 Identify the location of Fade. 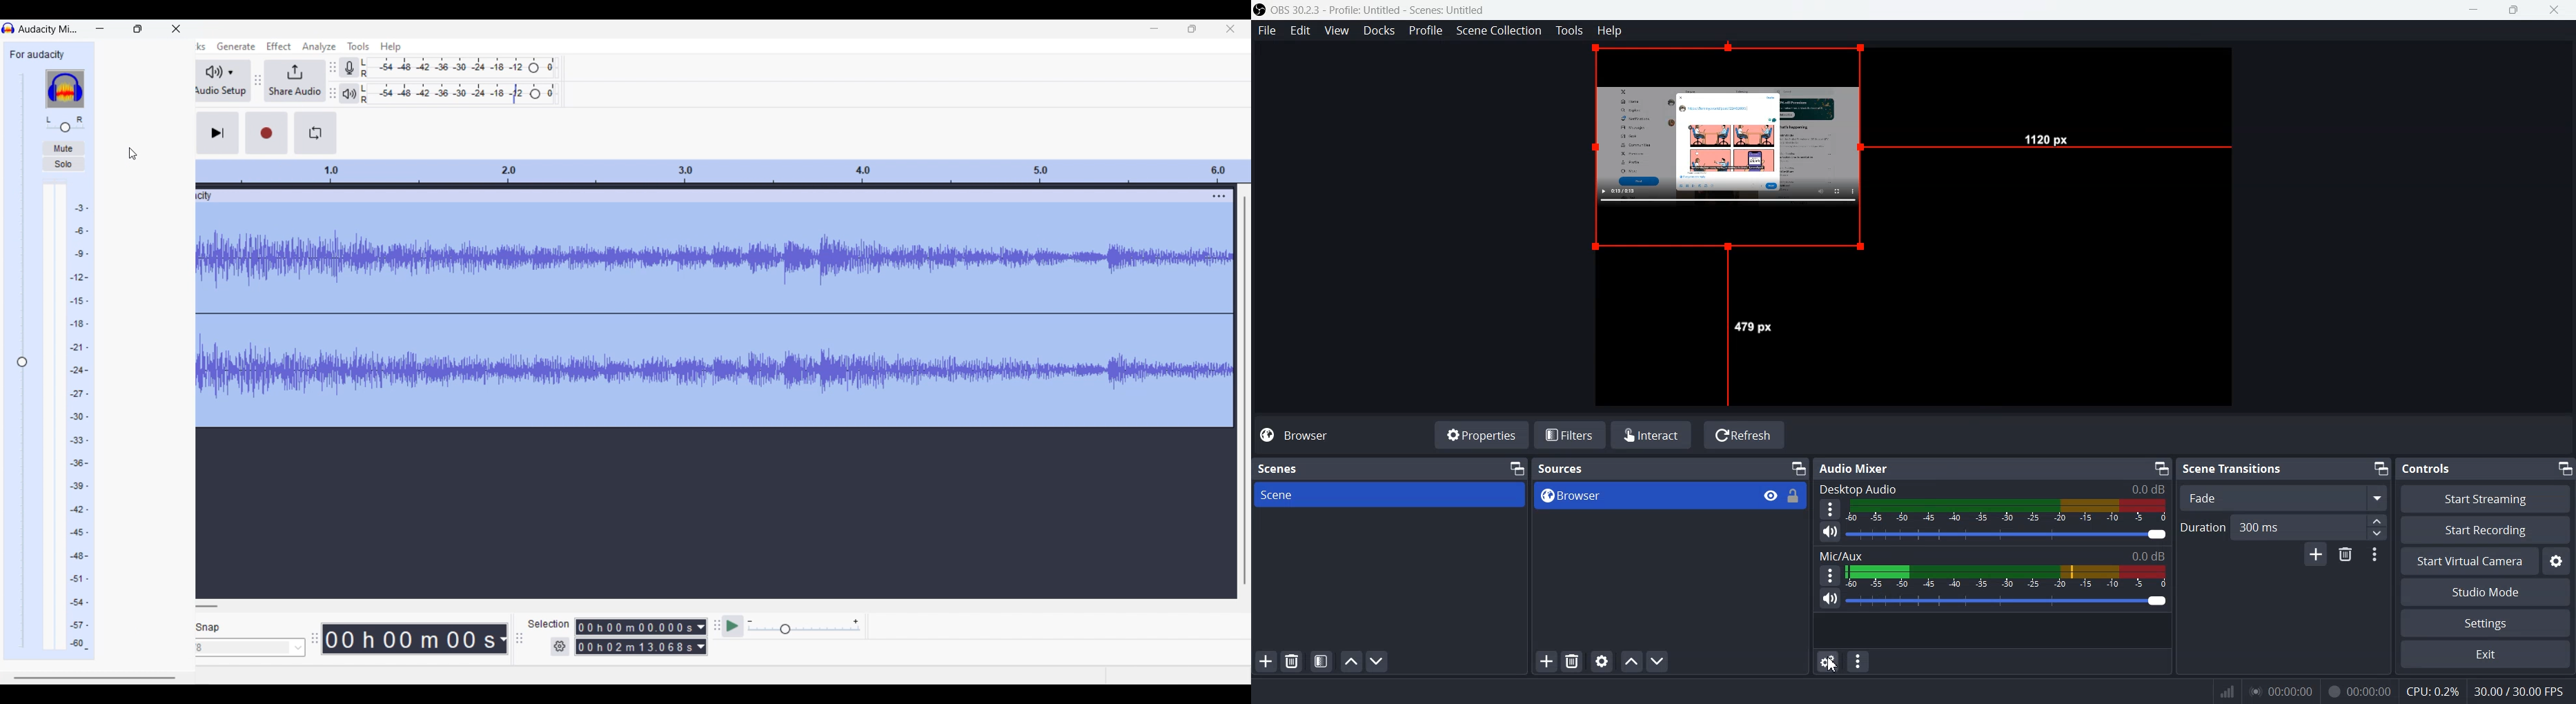
(2285, 498).